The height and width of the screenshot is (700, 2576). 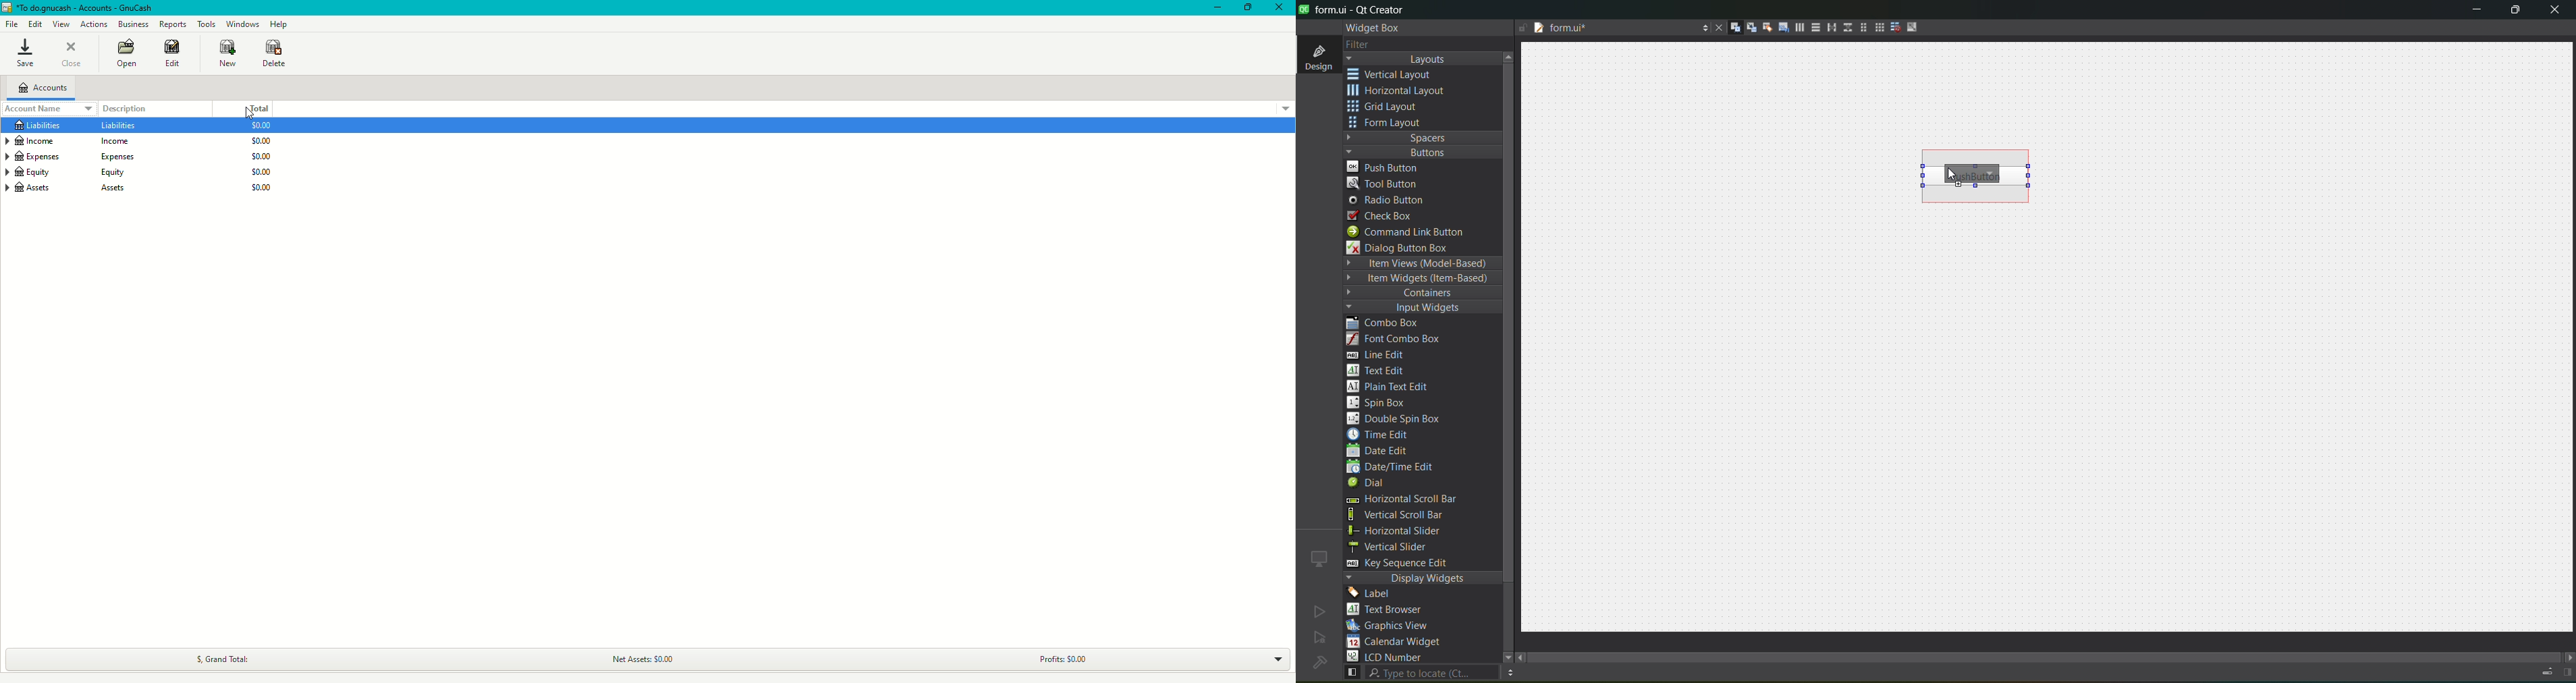 I want to click on Drop Down, so click(x=1278, y=659).